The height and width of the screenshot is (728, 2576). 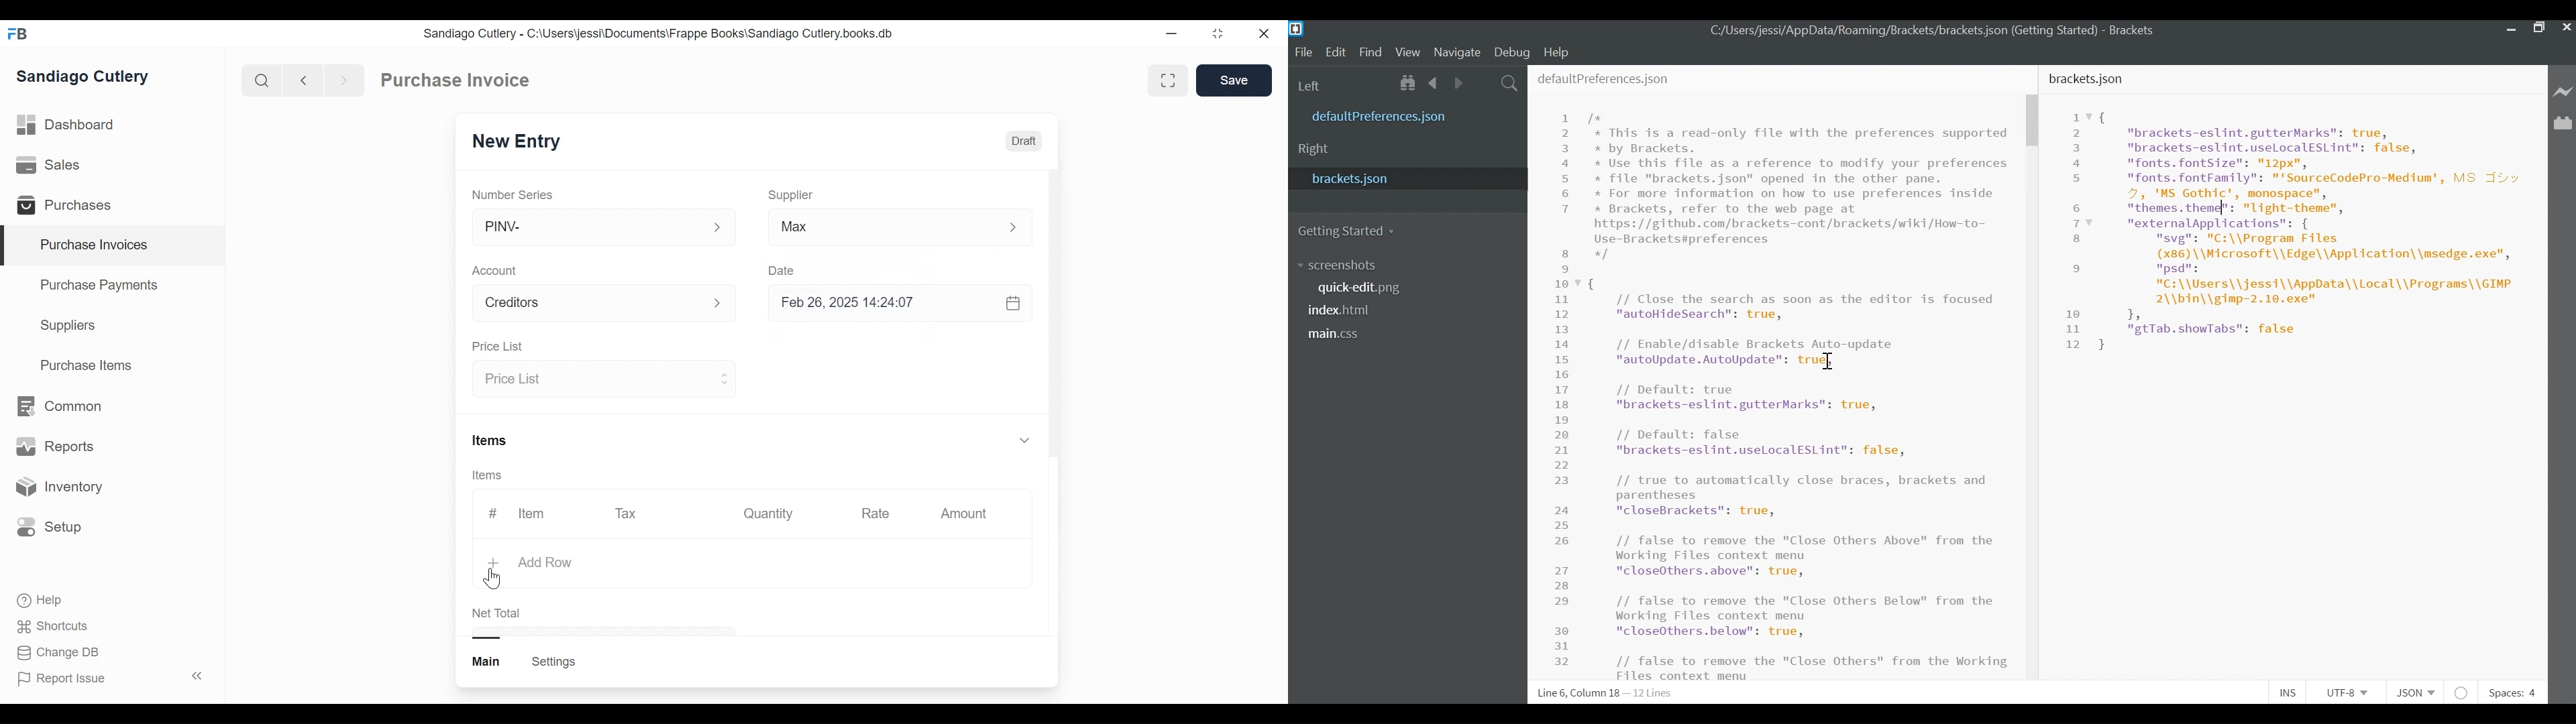 I want to click on Minimize, so click(x=1169, y=34).